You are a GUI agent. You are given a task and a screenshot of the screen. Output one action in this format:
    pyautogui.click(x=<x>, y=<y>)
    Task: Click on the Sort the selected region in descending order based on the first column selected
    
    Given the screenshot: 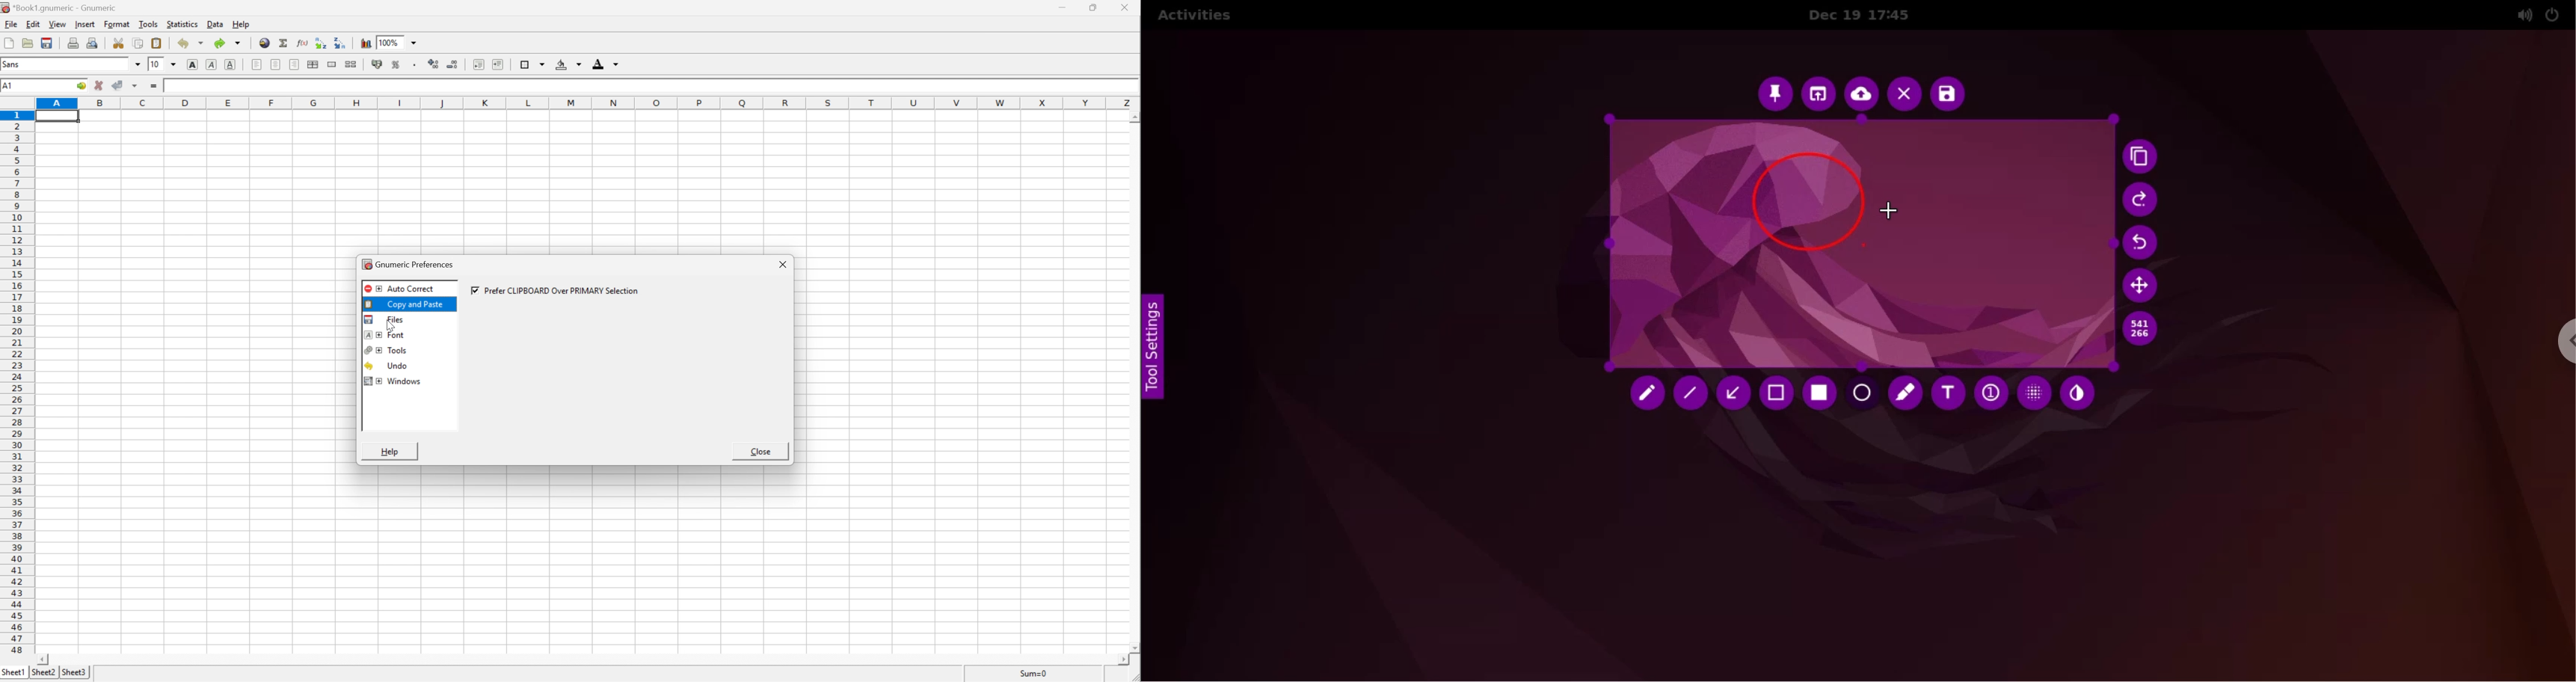 What is the action you would take?
    pyautogui.click(x=340, y=42)
    